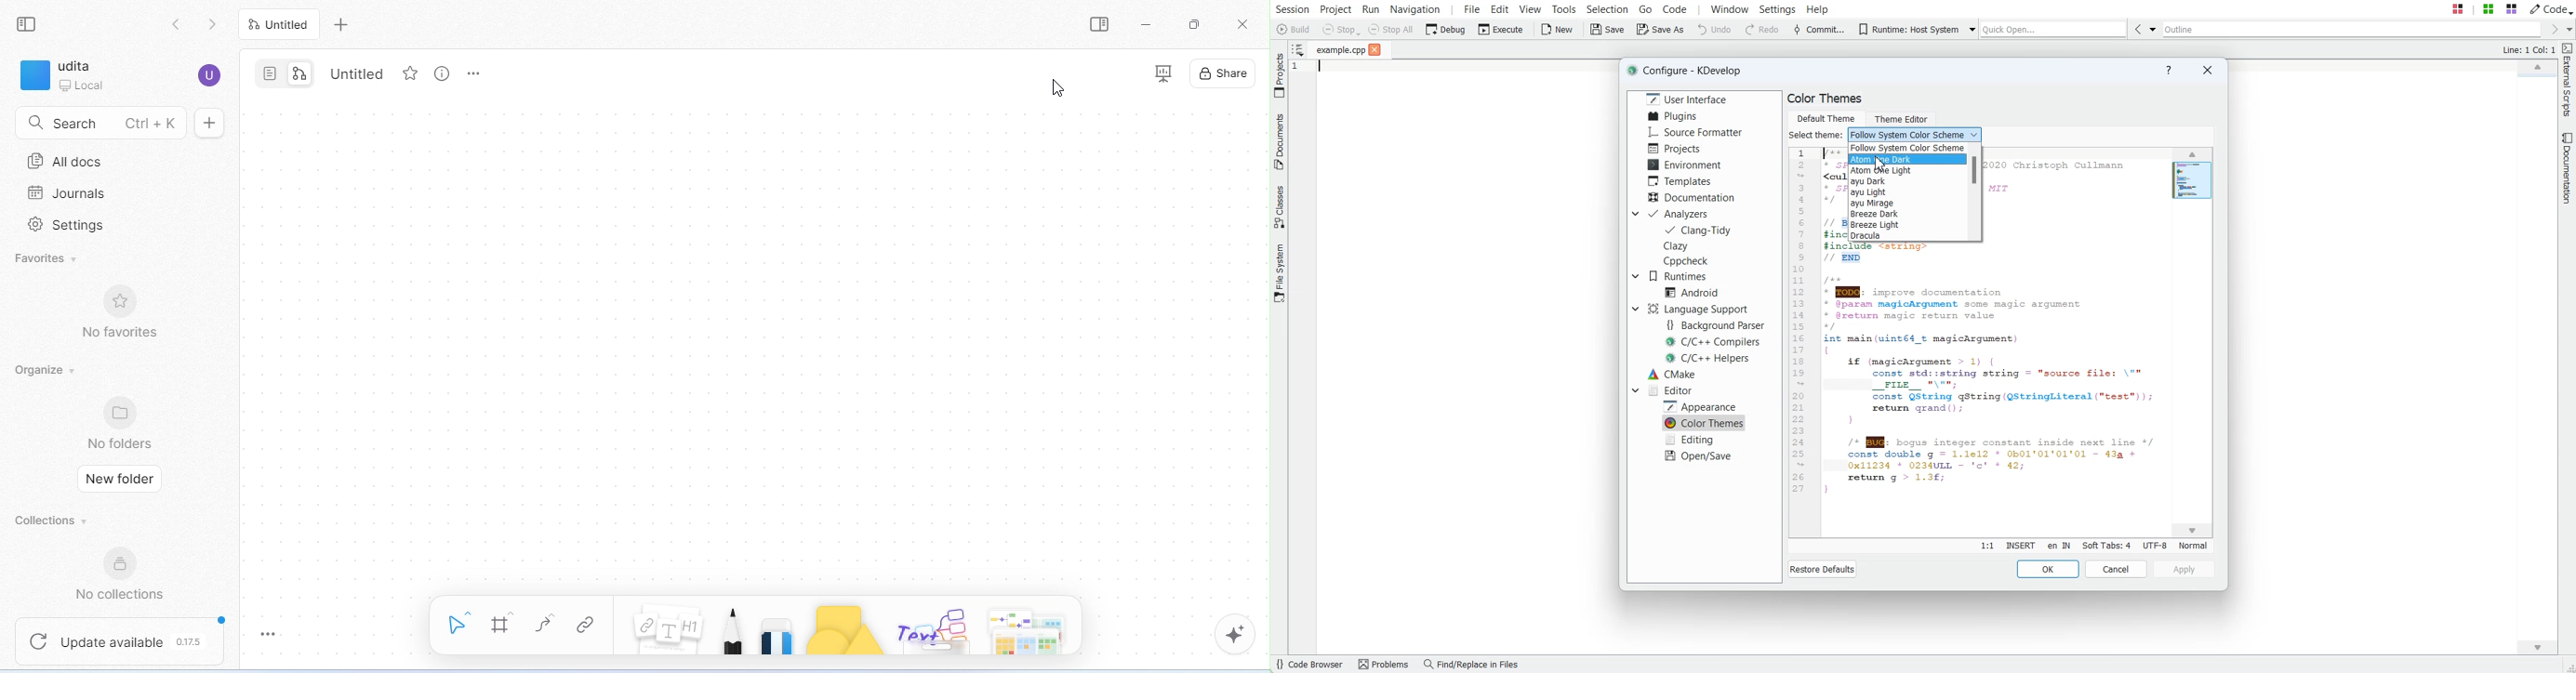 This screenshot has height=700, width=2576. Describe the element at coordinates (1056, 87) in the screenshot. I see `cursor` at that location.